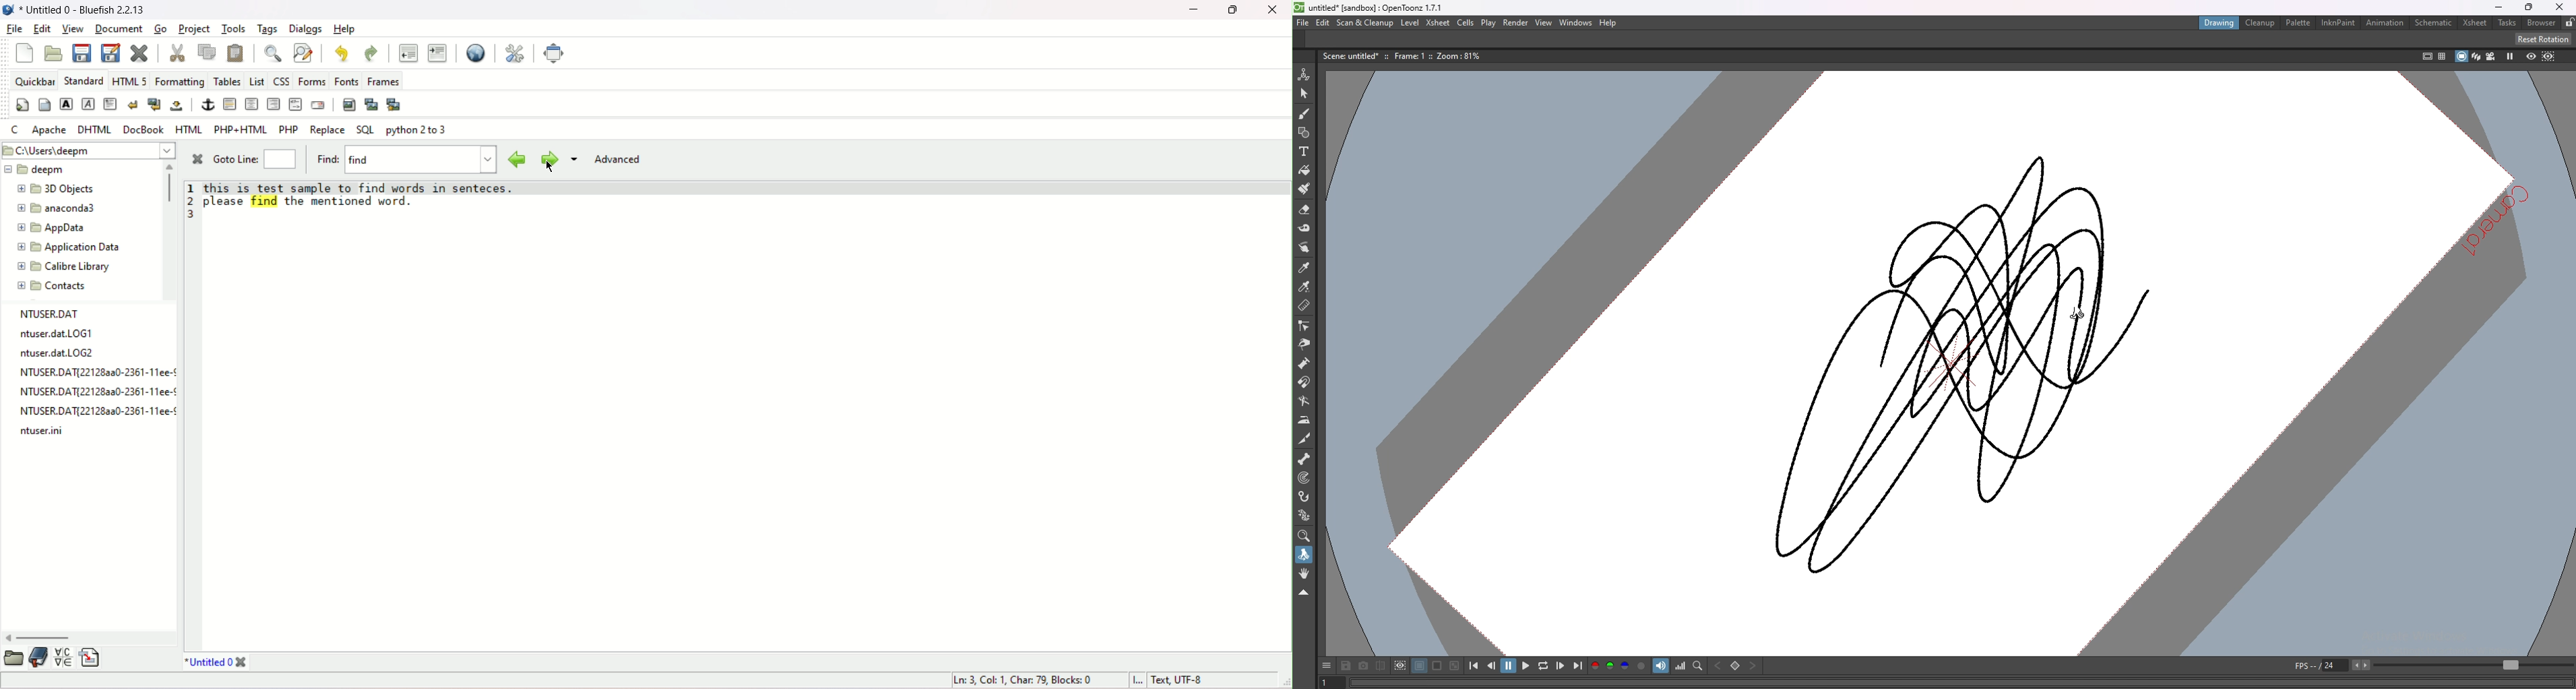 This screenshot has height=700, width=2576. Describe the element at coordinates (2299, 23) in the screenshot. I see `palette` at that location.